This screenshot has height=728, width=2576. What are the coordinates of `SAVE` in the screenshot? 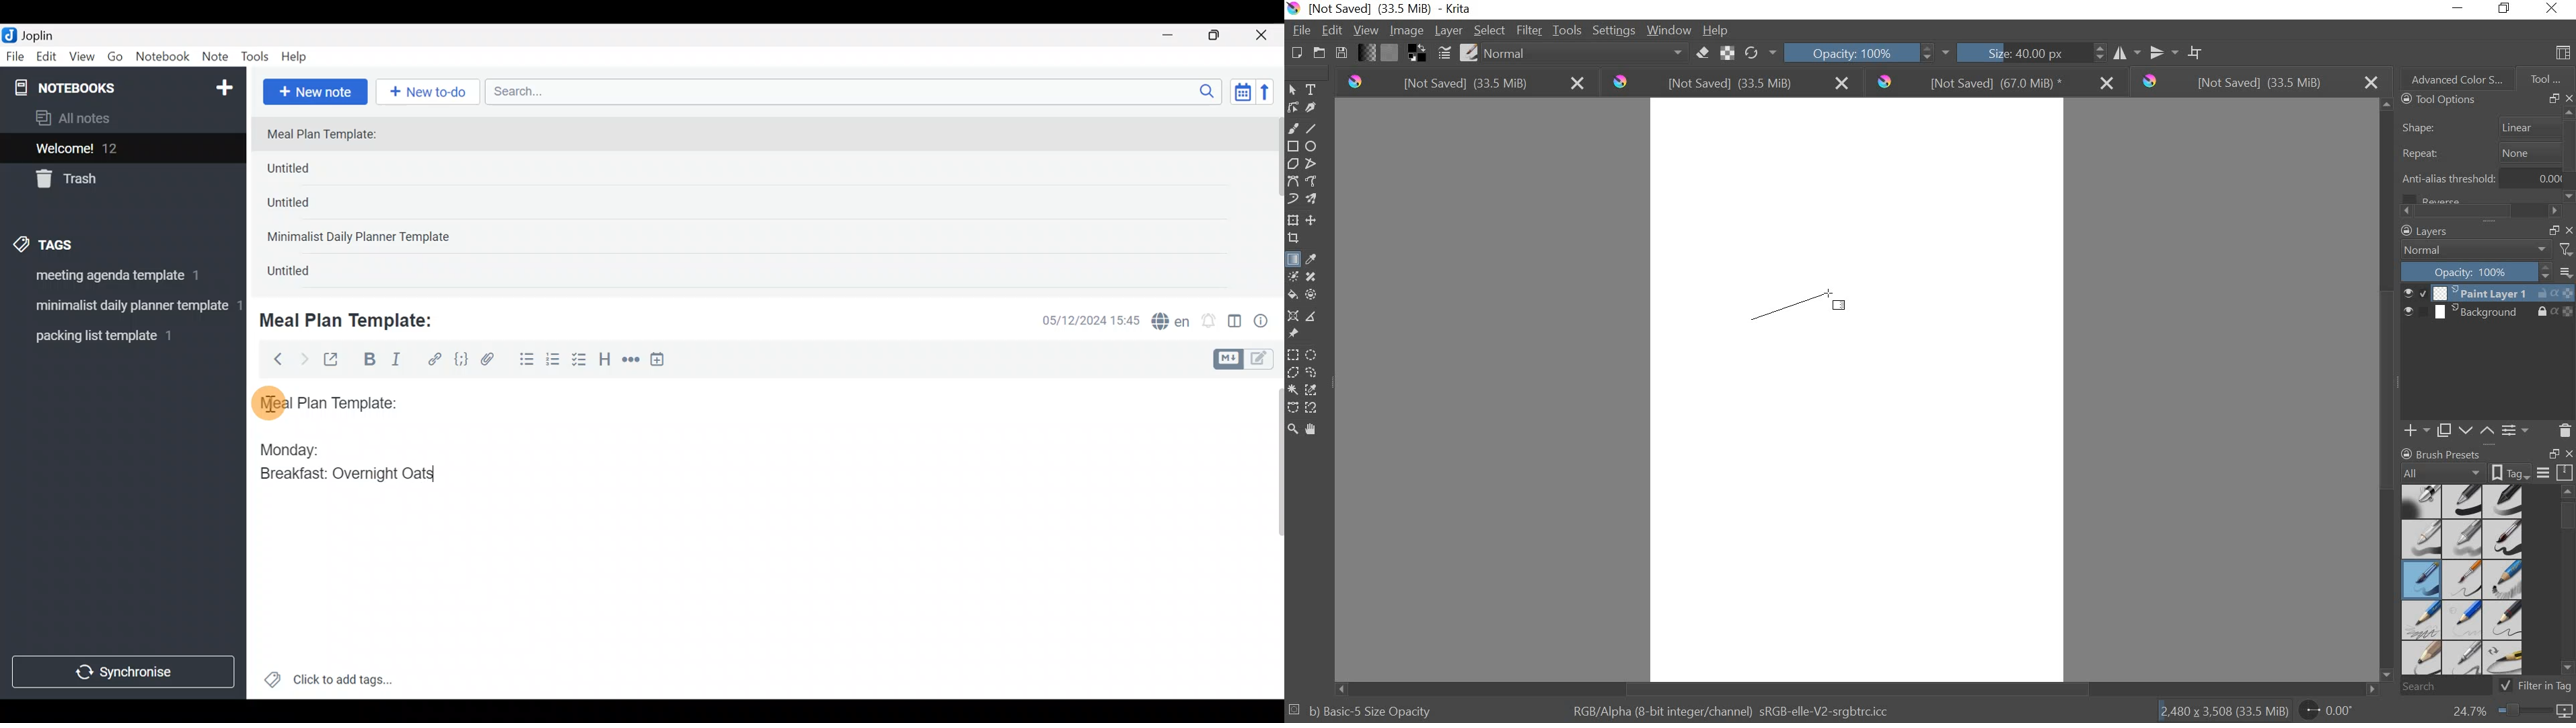 It's located at (1341, 52).